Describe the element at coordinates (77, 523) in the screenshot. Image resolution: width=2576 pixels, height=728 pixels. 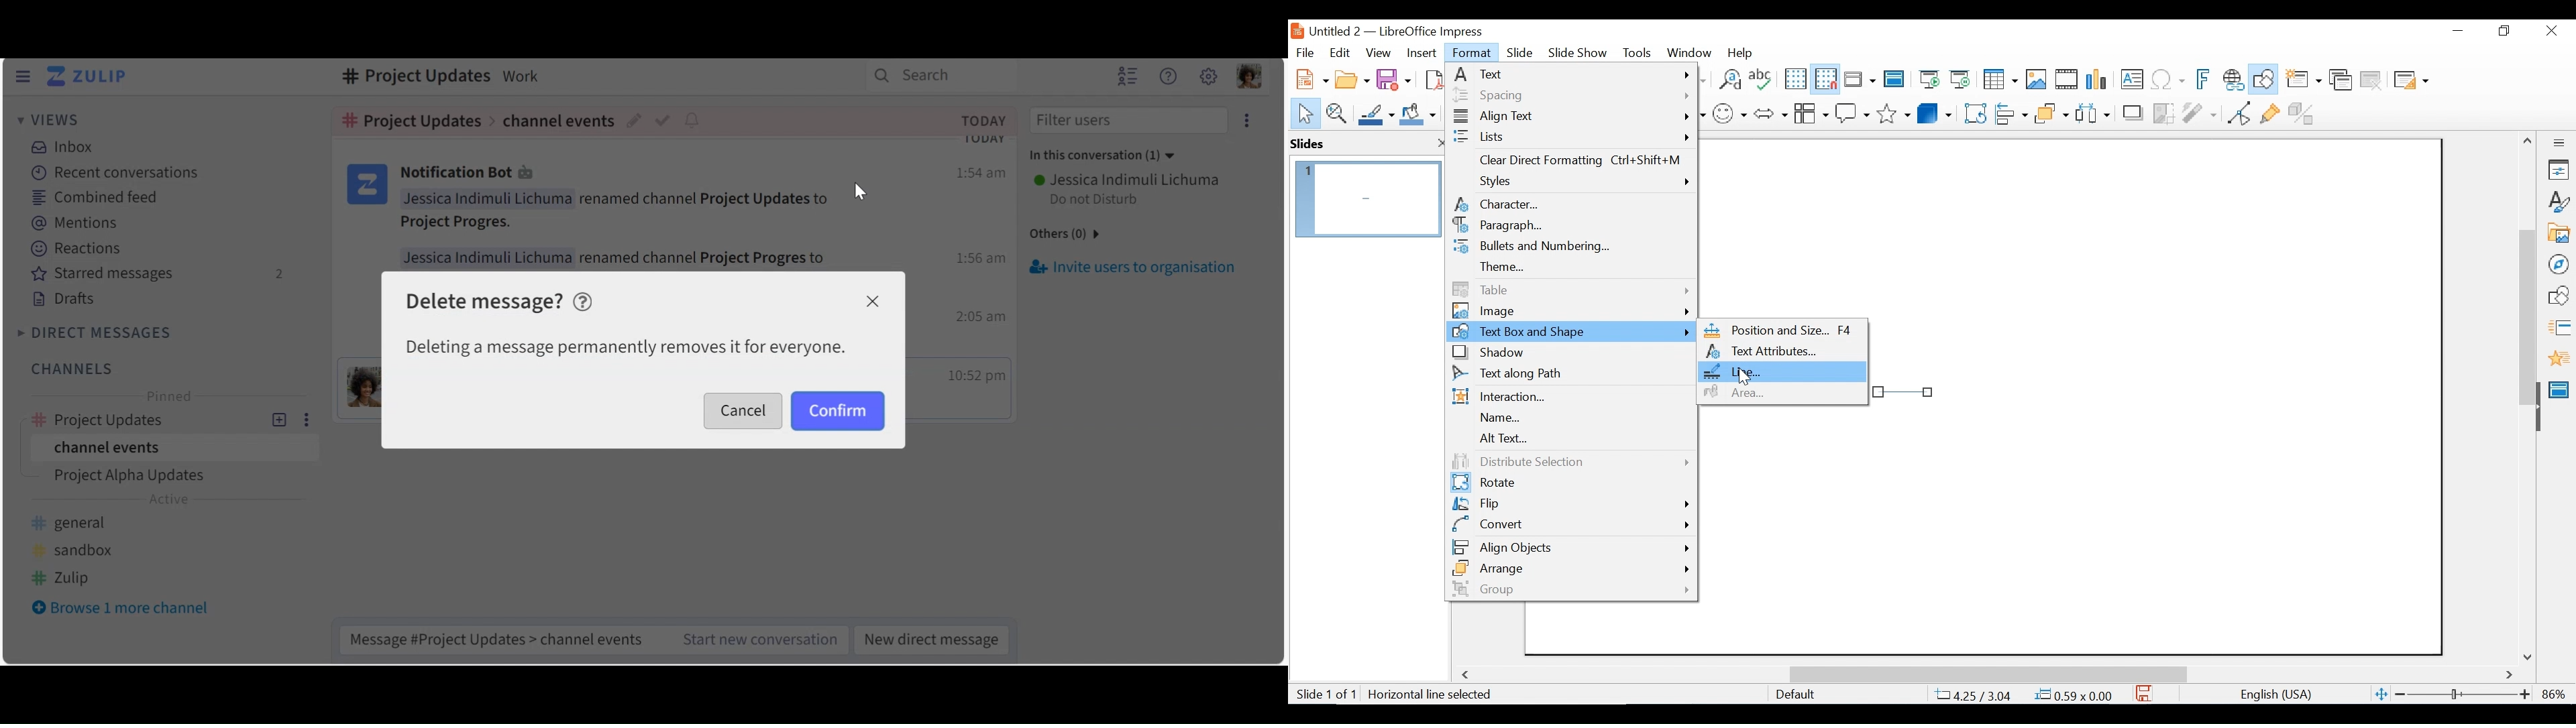
I see `general` at that location.